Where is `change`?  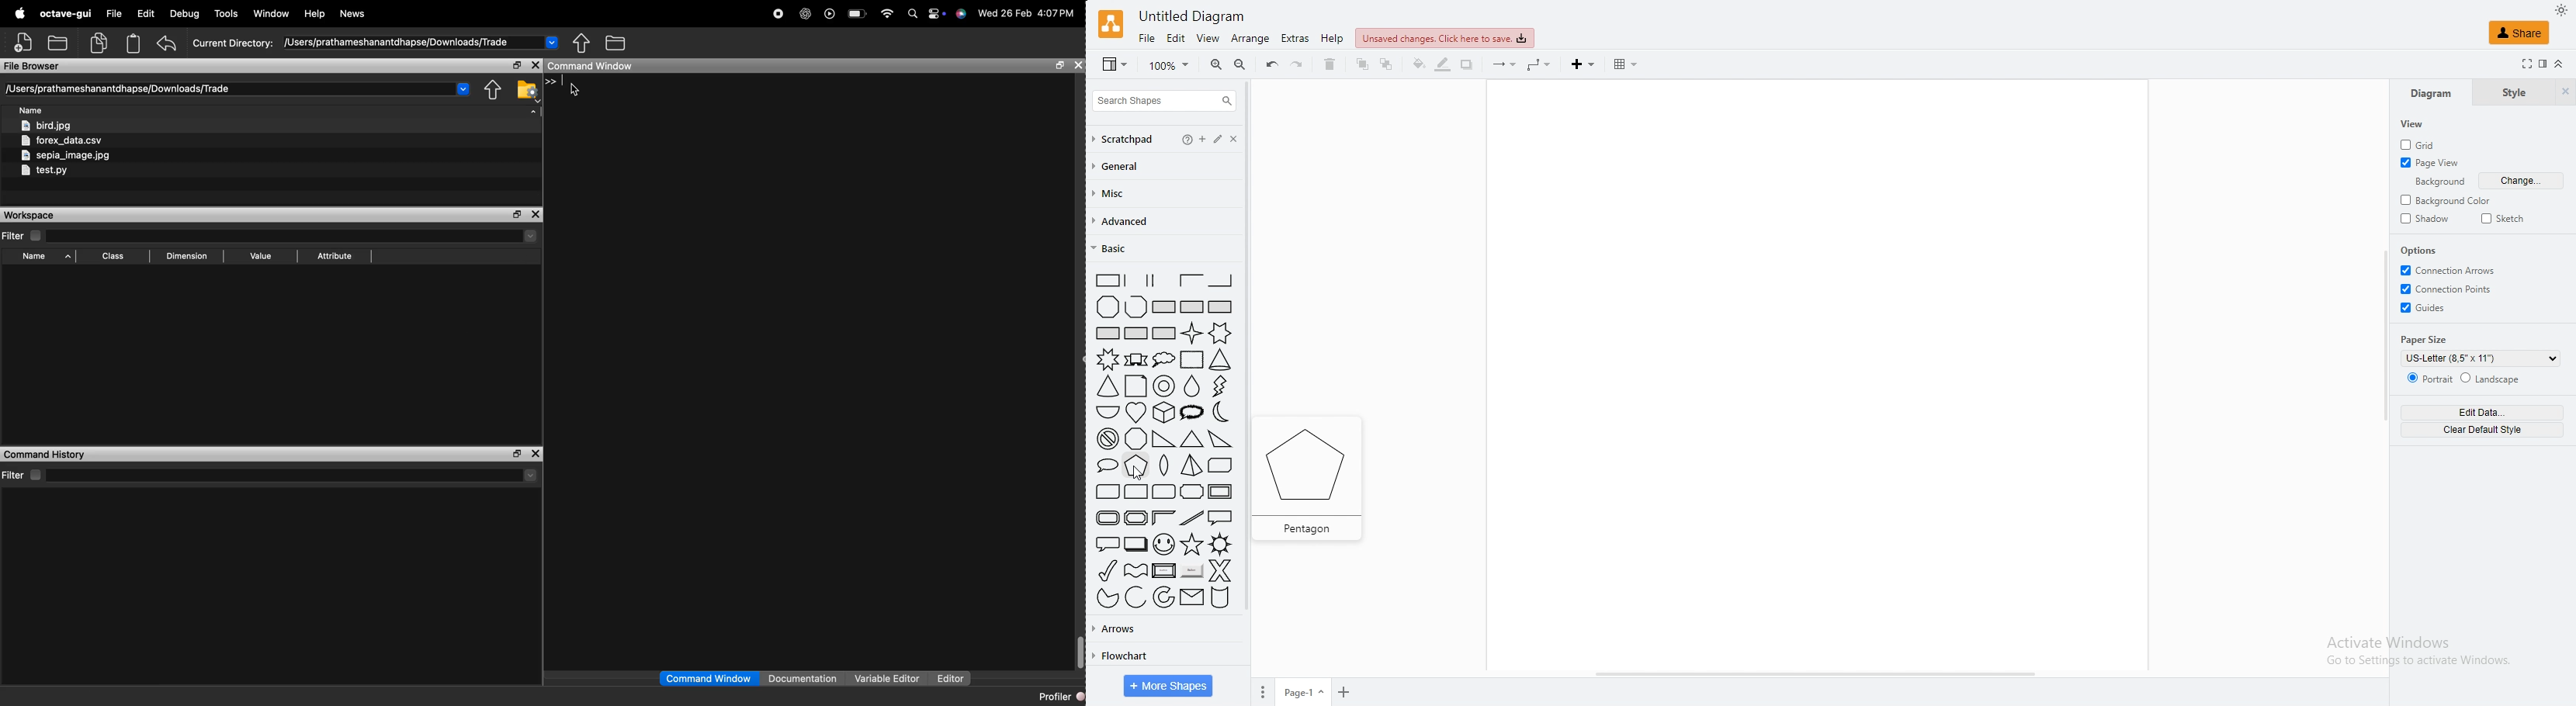 change is located at coordinates (2522, 181).